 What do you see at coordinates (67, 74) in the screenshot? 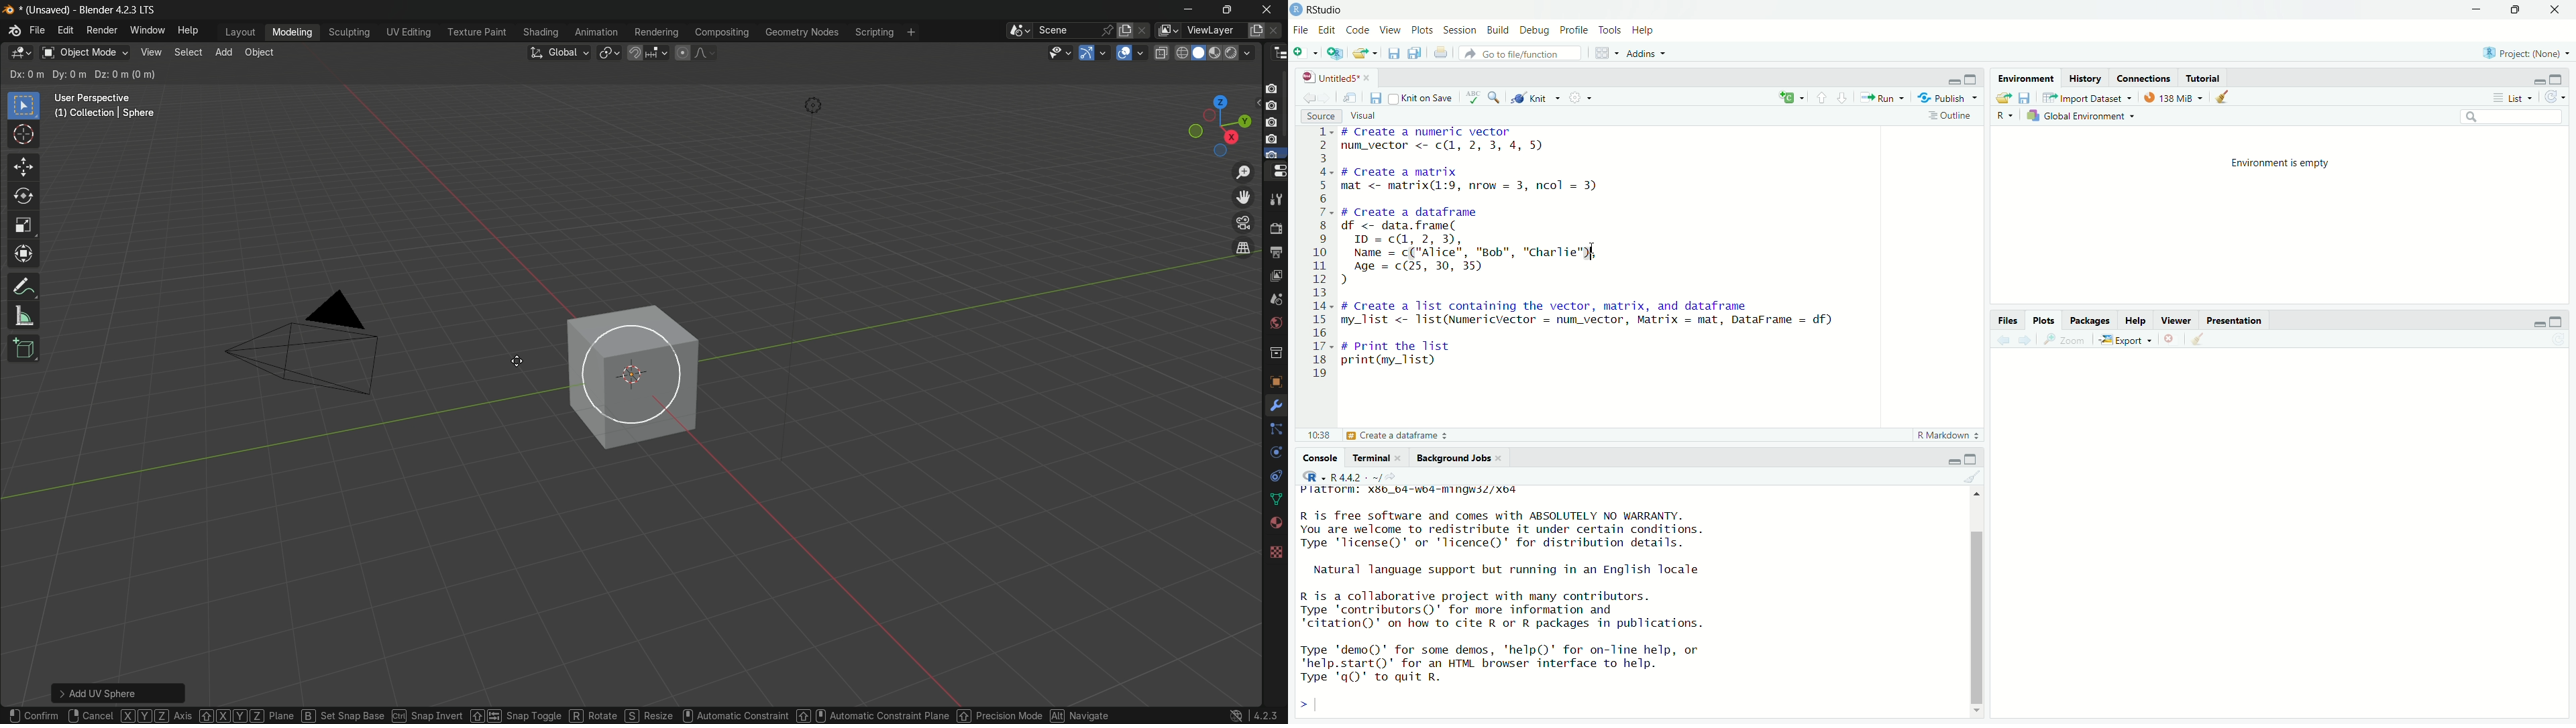
I see `invert existing selection` at bounding box center [67, 74].